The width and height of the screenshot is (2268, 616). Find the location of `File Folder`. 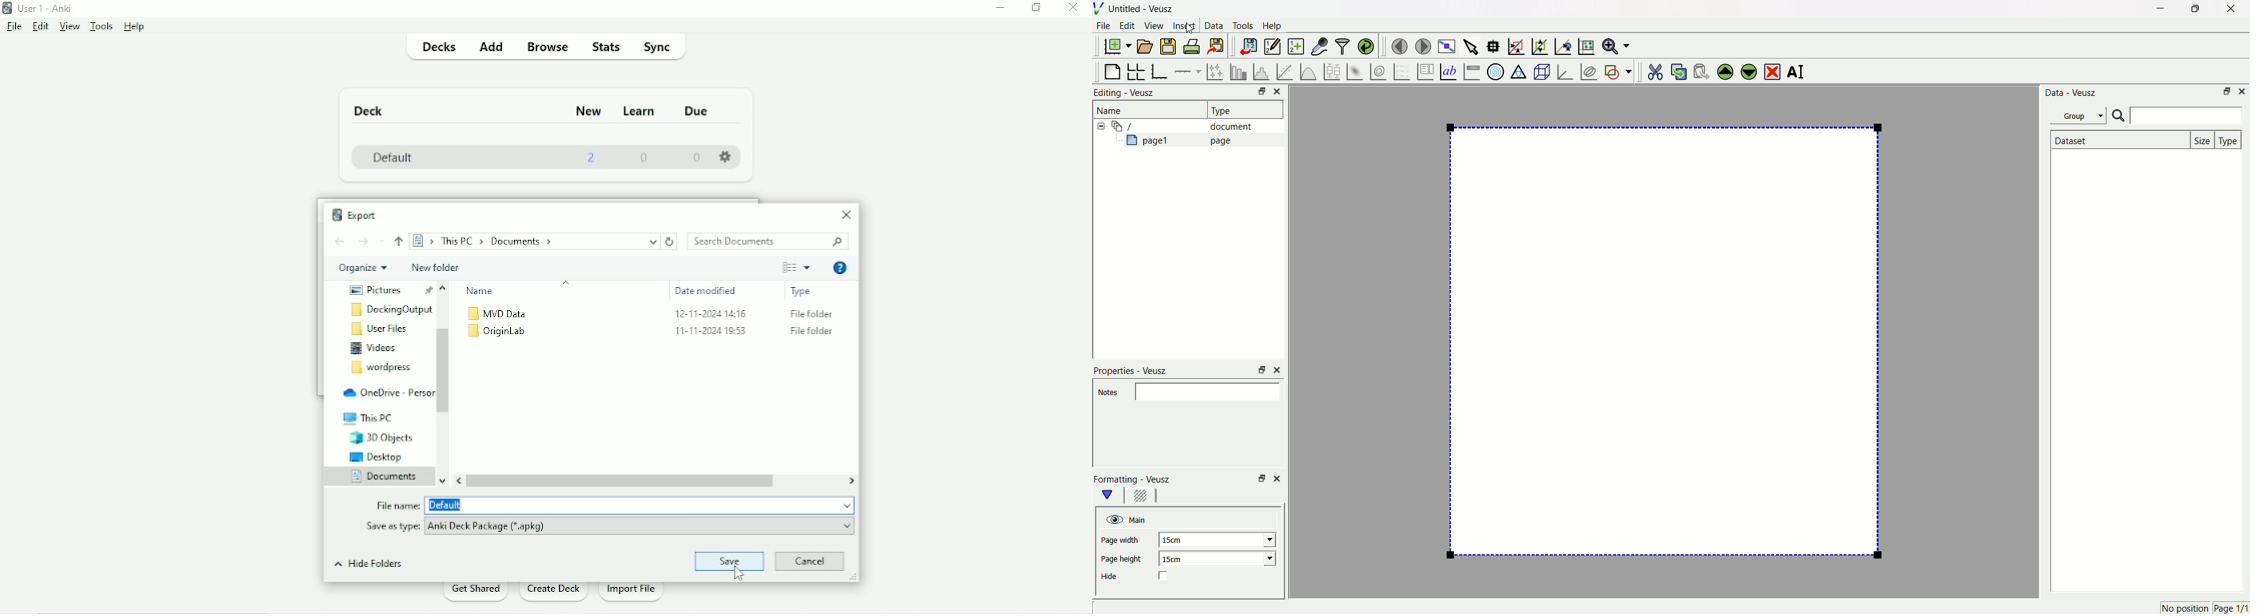

File Folder is located at coordinates (811, 331).